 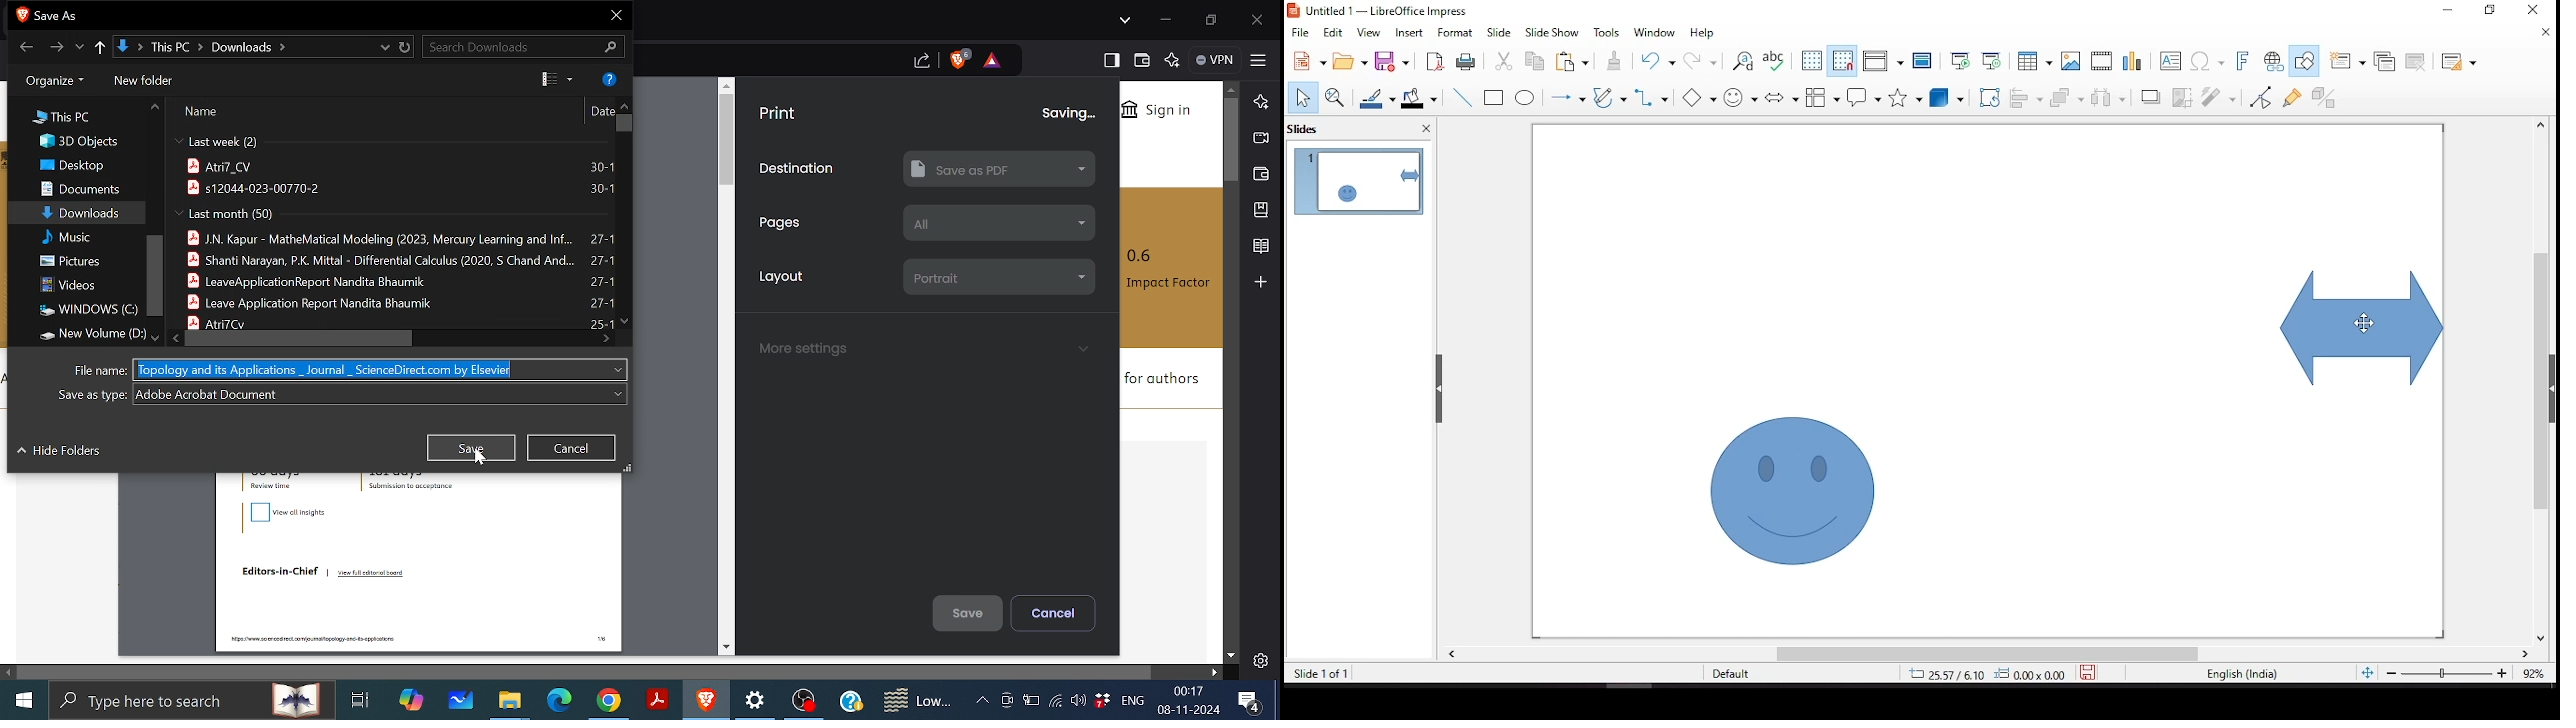 I want to click on print, so click(x=1465, y=62).